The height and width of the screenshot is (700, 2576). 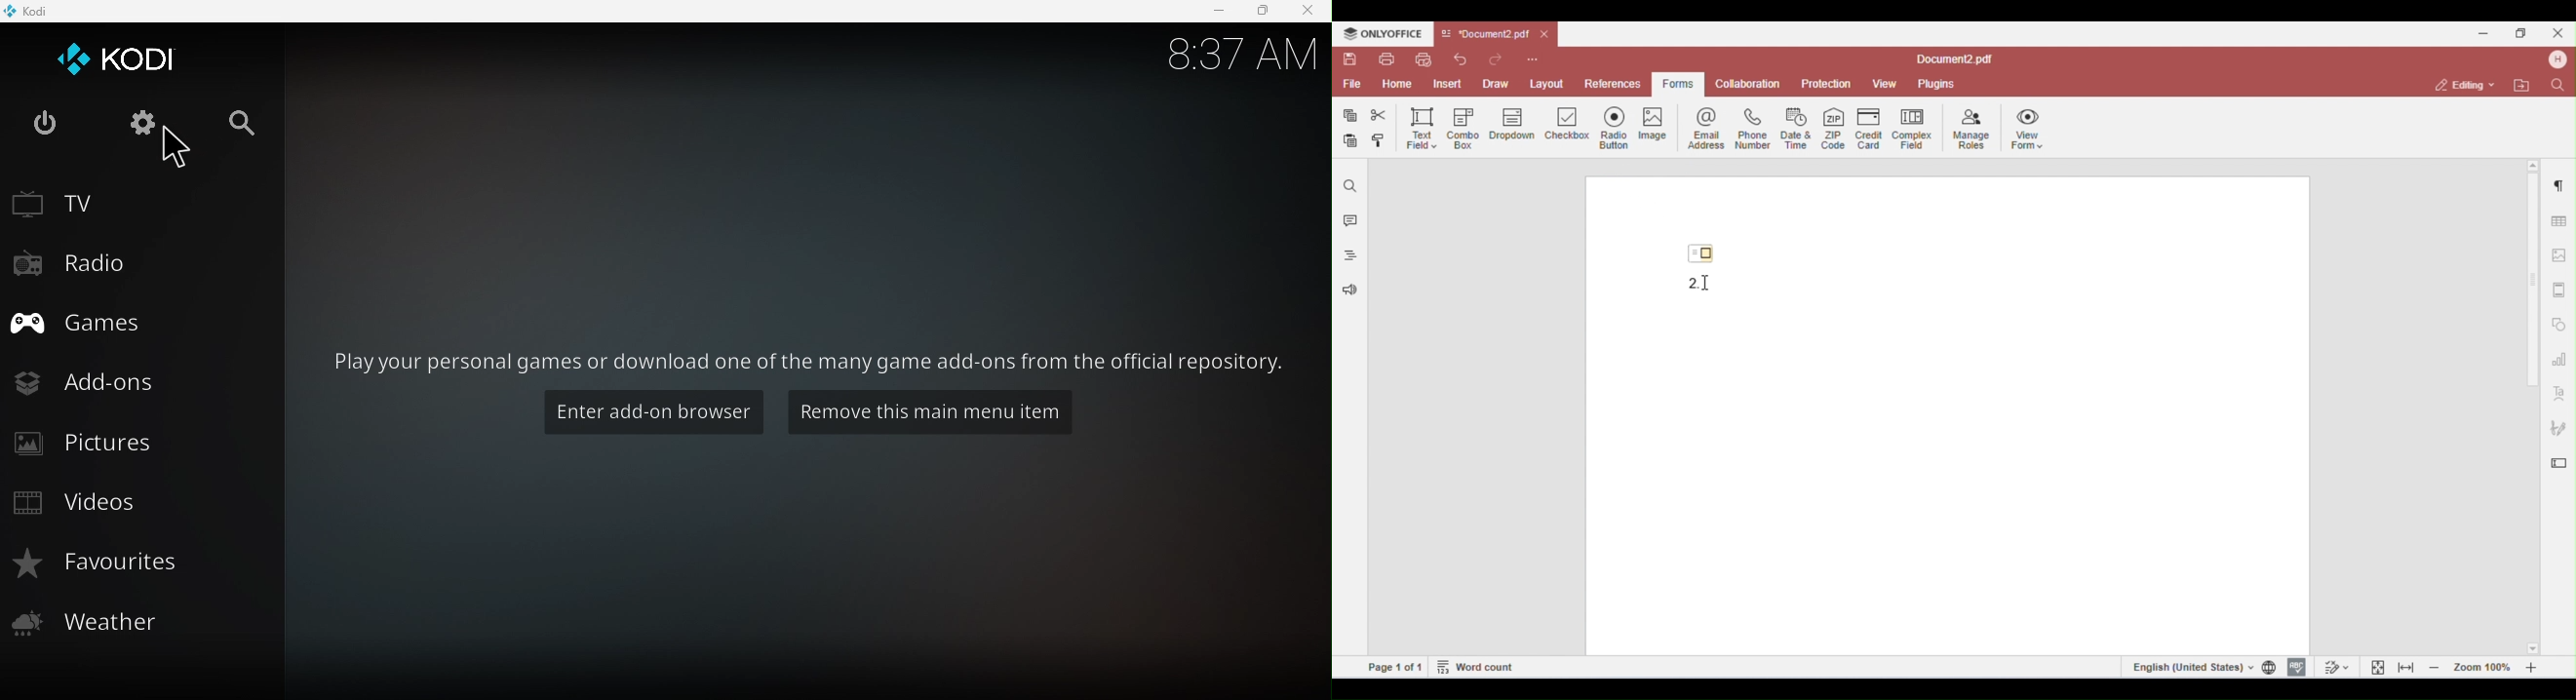 I want to click on Remove this main menu item, so click(x=931, y=414).